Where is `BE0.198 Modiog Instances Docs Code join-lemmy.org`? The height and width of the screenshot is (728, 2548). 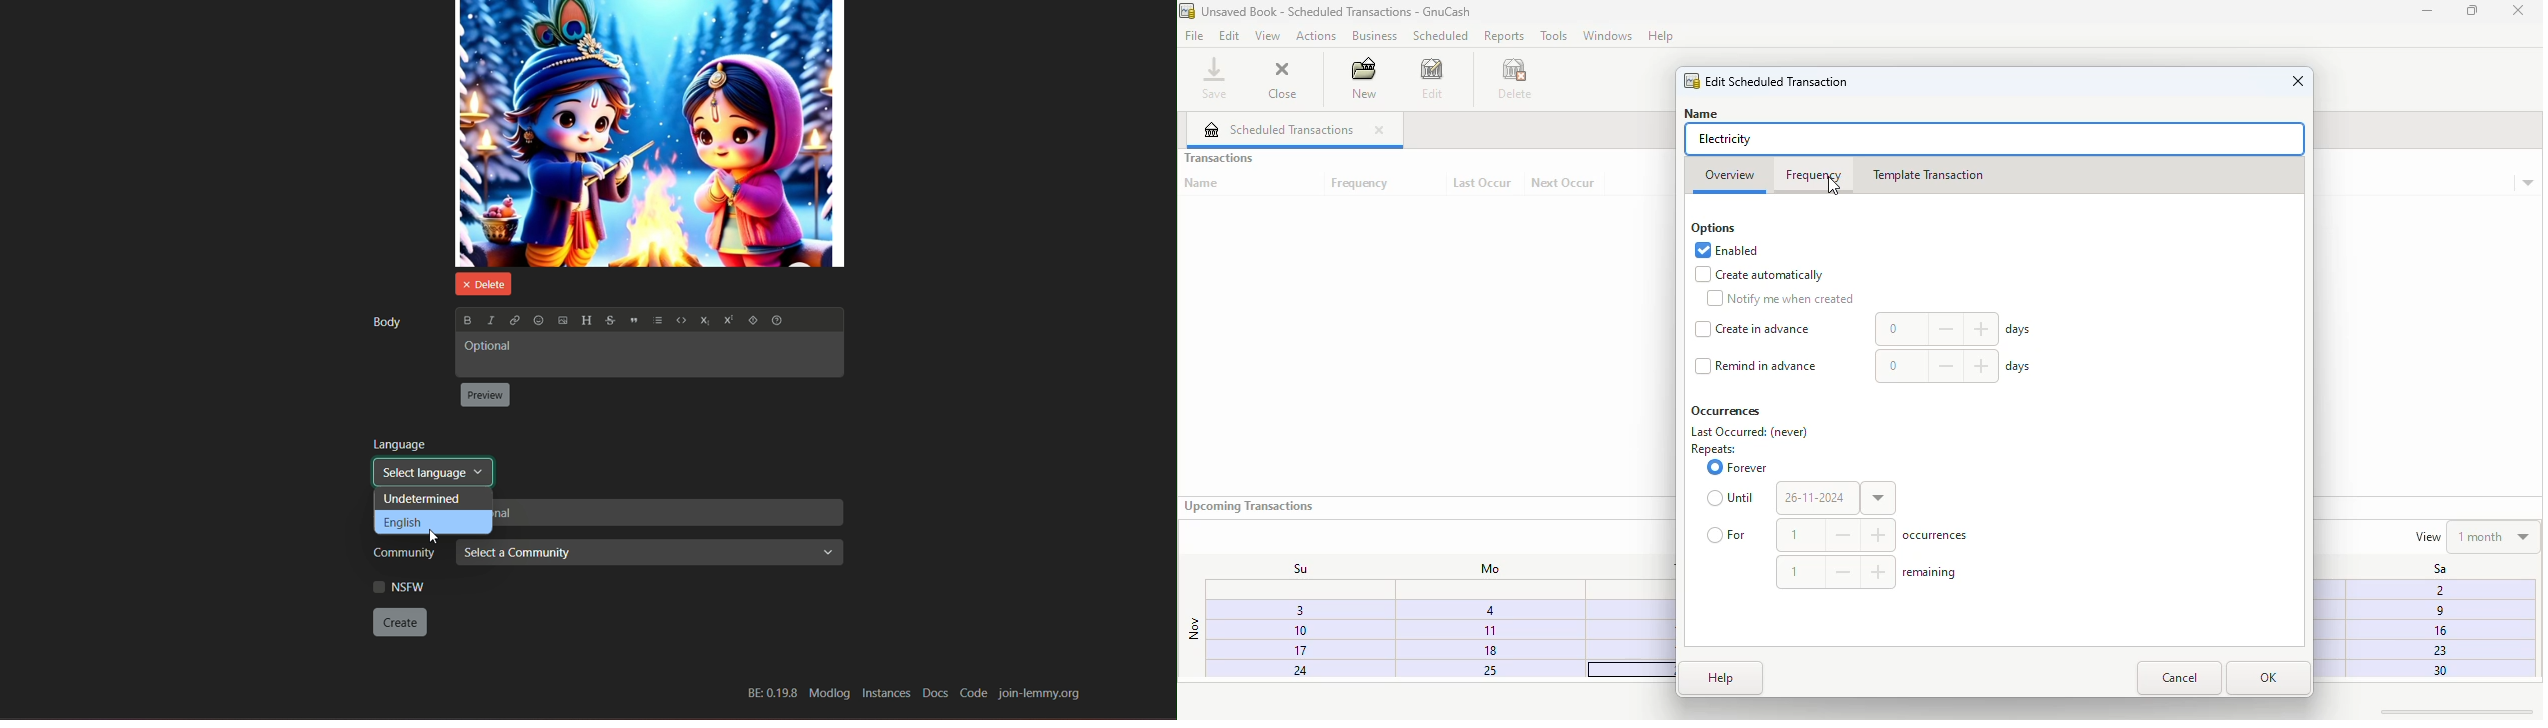 BE0.198 Modiog Instances Docs Code join-lemmy.org is located at coordinates (910, 689).